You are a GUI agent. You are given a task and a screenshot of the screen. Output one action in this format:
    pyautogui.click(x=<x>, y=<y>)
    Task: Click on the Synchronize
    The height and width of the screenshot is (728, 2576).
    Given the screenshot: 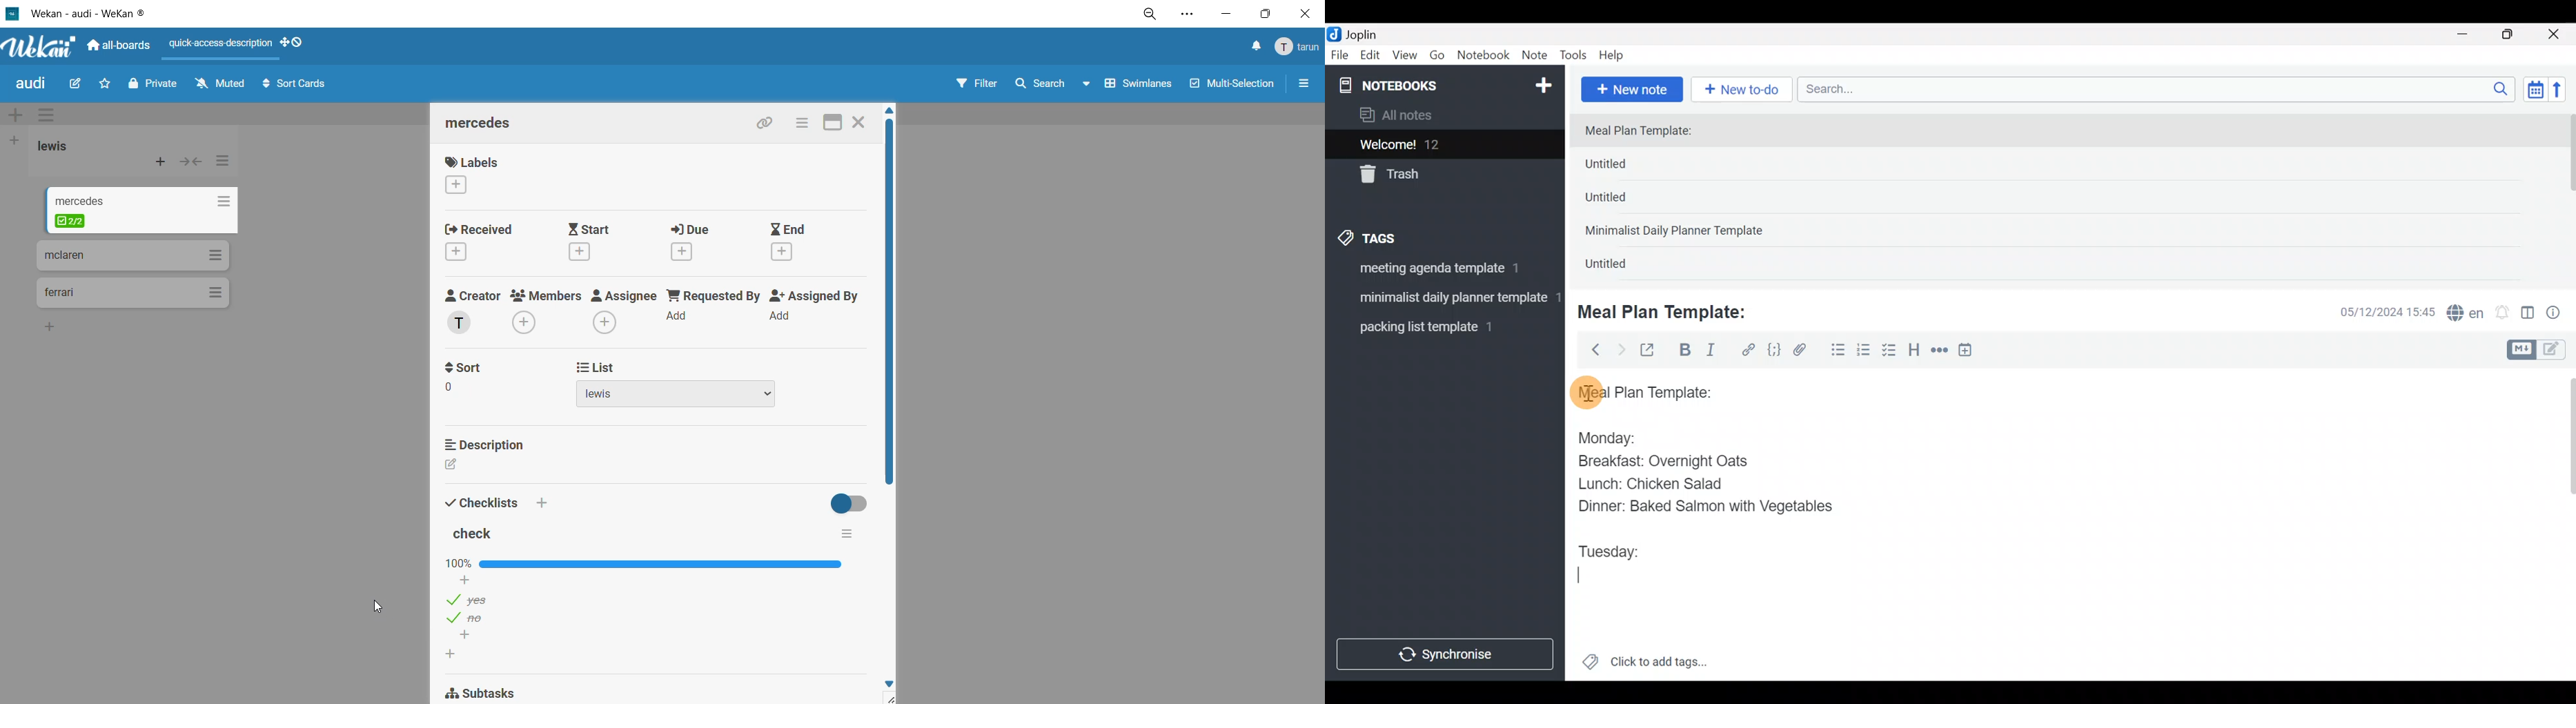 What is the action you would take?
    pyautogui.click(x=1447, y=654)
    